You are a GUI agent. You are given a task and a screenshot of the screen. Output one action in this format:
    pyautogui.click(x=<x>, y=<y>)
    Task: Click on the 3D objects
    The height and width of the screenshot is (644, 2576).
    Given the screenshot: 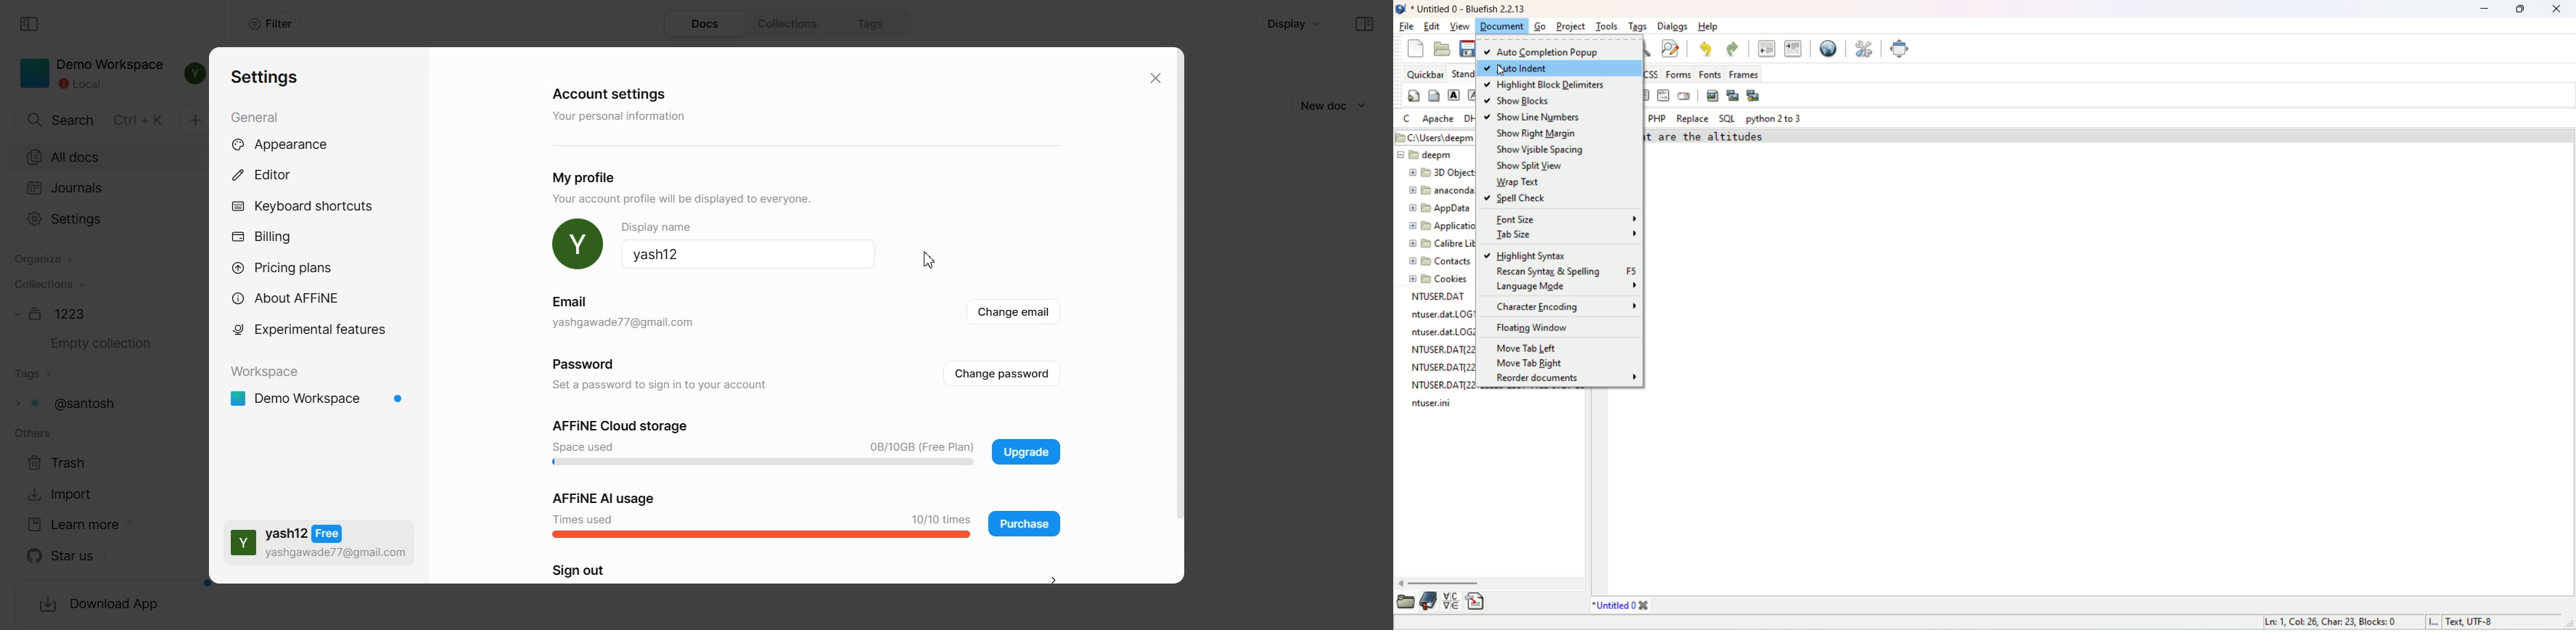 What is the action you would take?
    pyautogui.click(x=1443, y=174)
    